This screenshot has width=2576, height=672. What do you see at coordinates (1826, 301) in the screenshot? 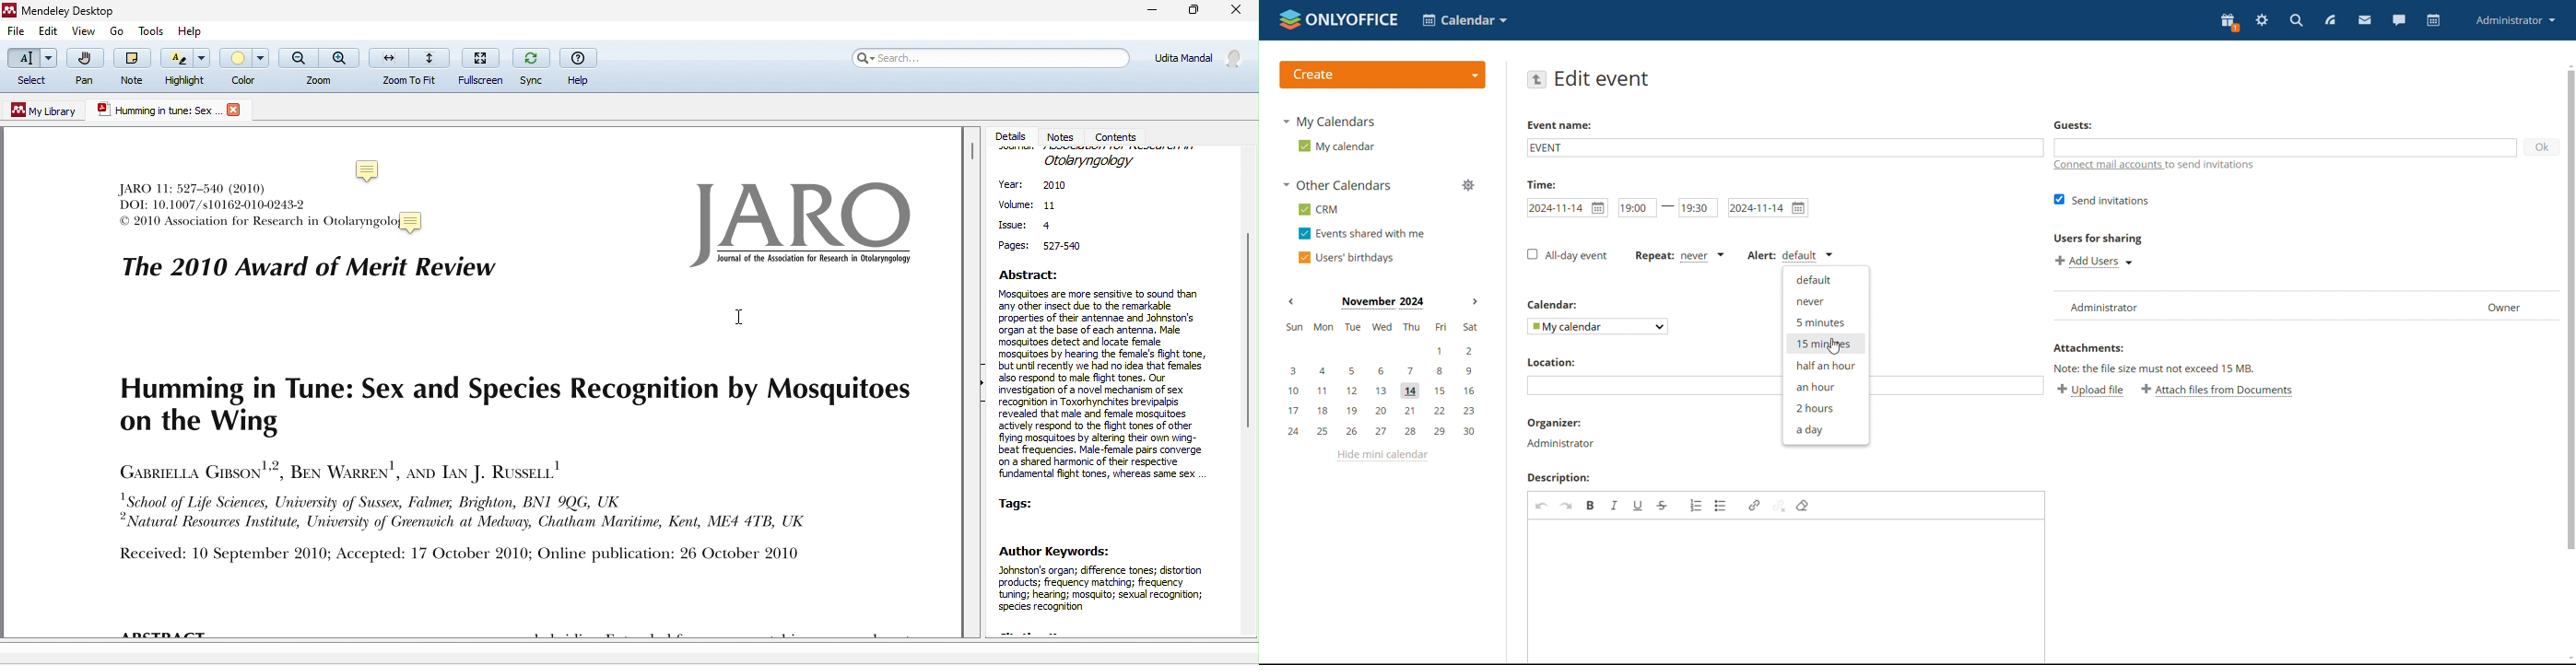
I see `never` at bounding box center [1826, 301].